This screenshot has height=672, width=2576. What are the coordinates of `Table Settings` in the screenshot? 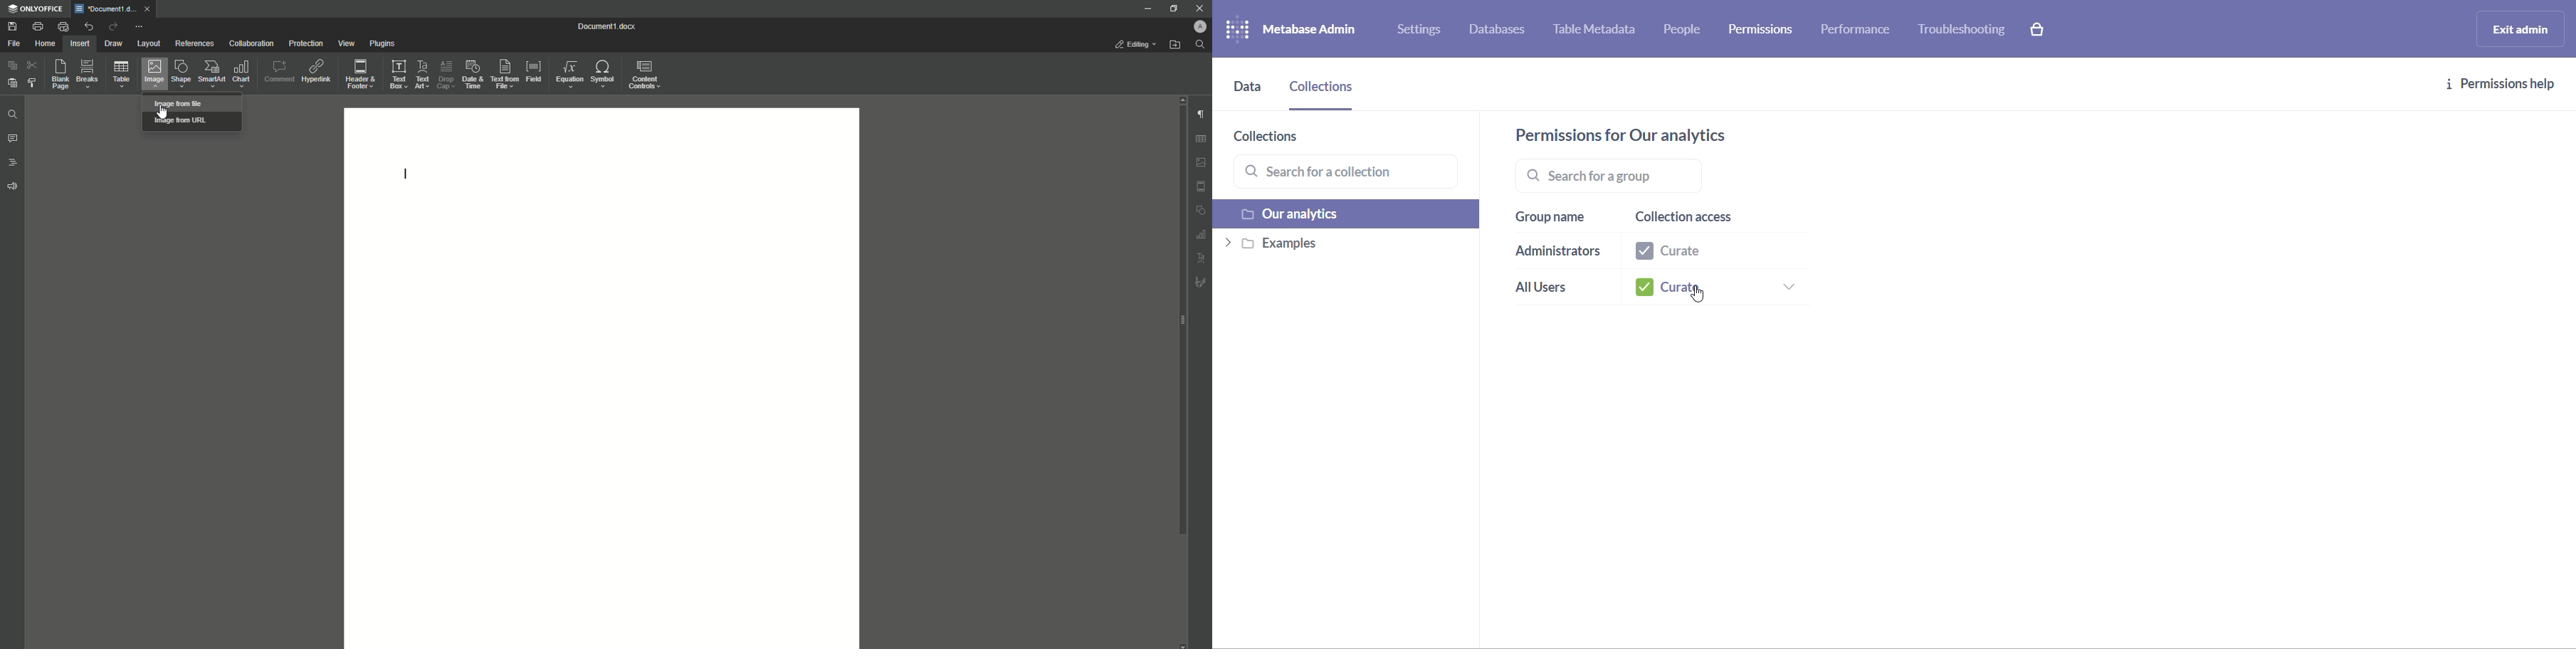 It's located at (1201, 138).